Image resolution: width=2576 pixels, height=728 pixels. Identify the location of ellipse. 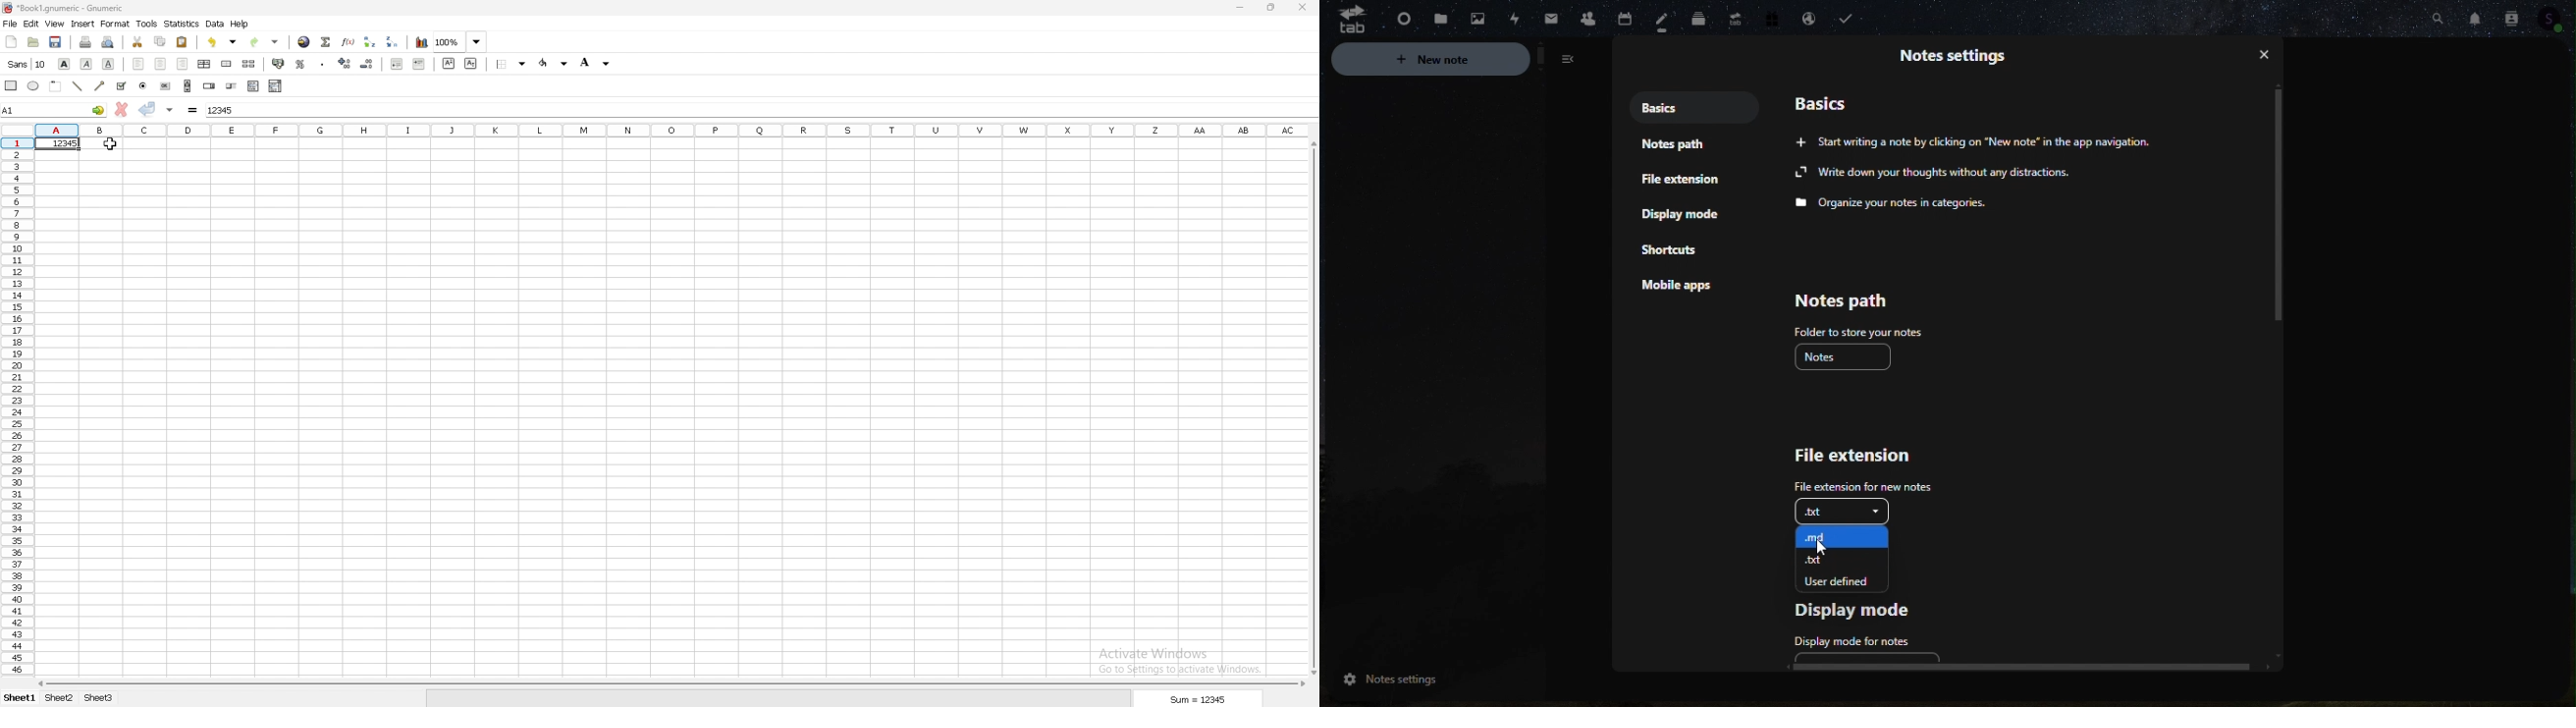
(34, 86).